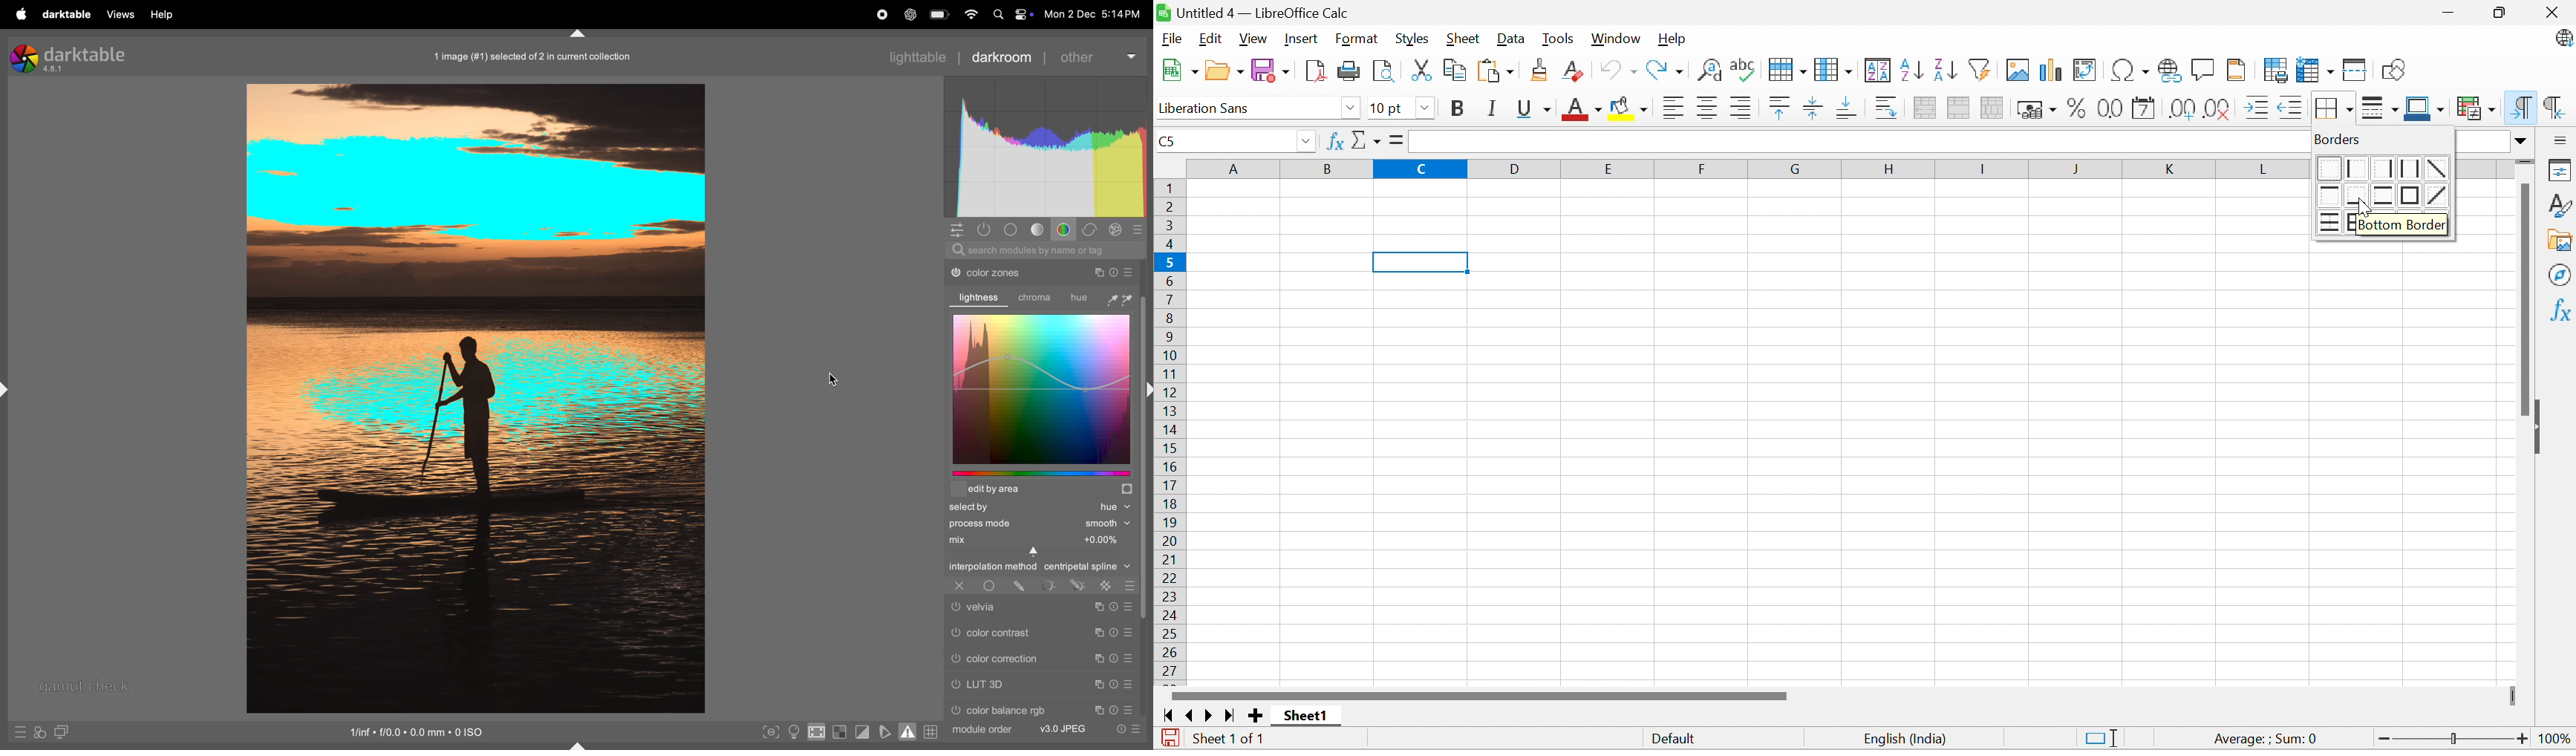  Describe the element at coordinates (2257, 107) in the screenshot. I see `Increase indent` at that location.